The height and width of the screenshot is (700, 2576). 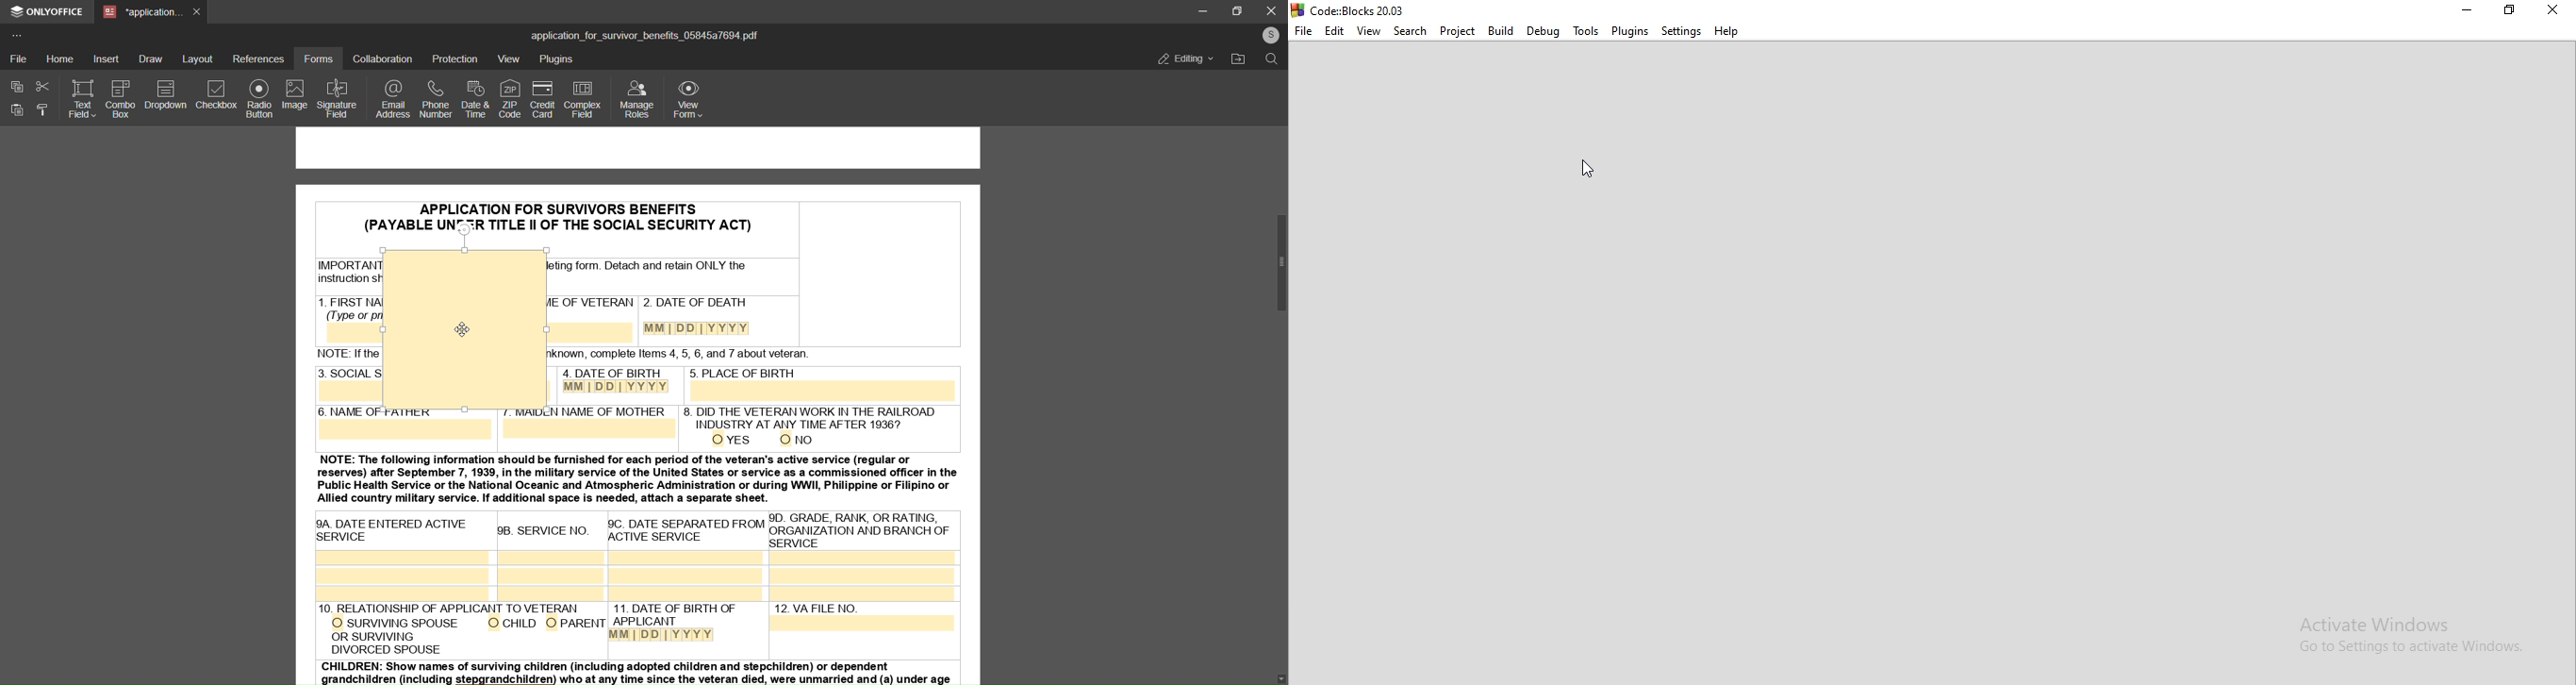 I want to click on help, so click(x=1726, y=33).